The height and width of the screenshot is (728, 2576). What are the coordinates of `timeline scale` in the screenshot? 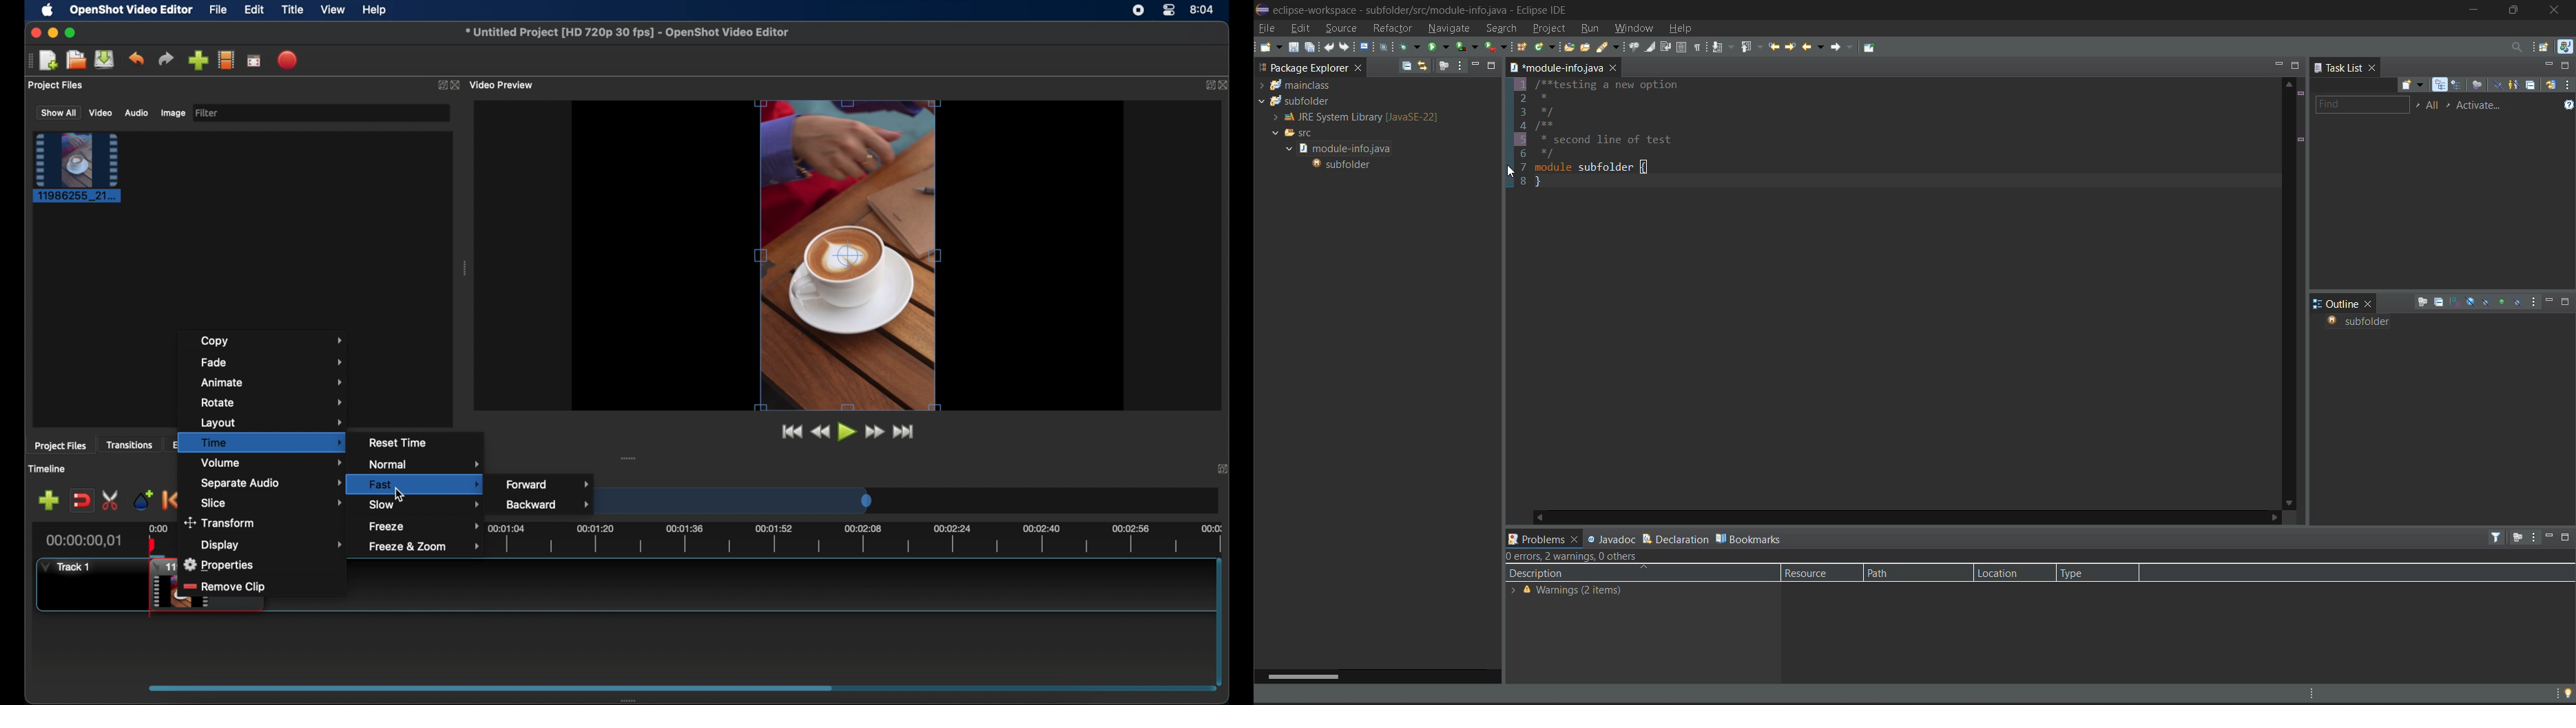 It's located at (742, 502).